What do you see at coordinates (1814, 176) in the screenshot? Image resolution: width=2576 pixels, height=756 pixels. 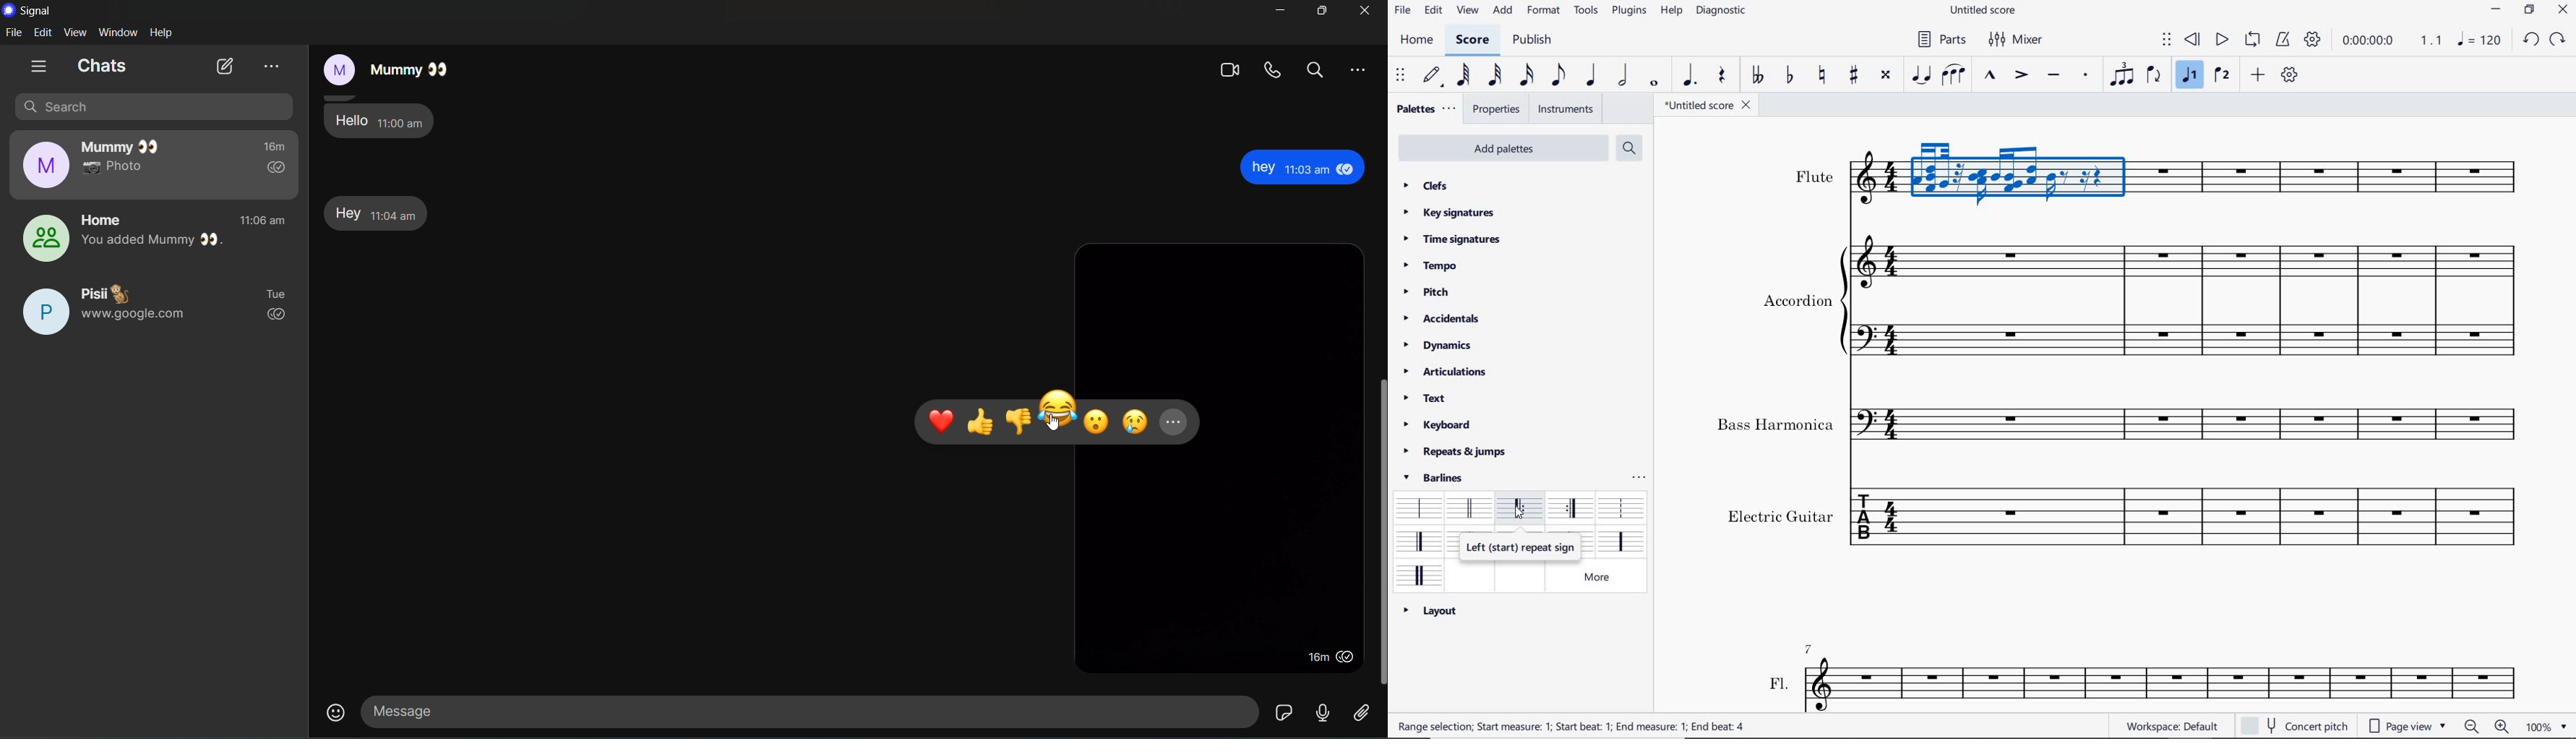 I see `text` at bounding box center [1814, 176].